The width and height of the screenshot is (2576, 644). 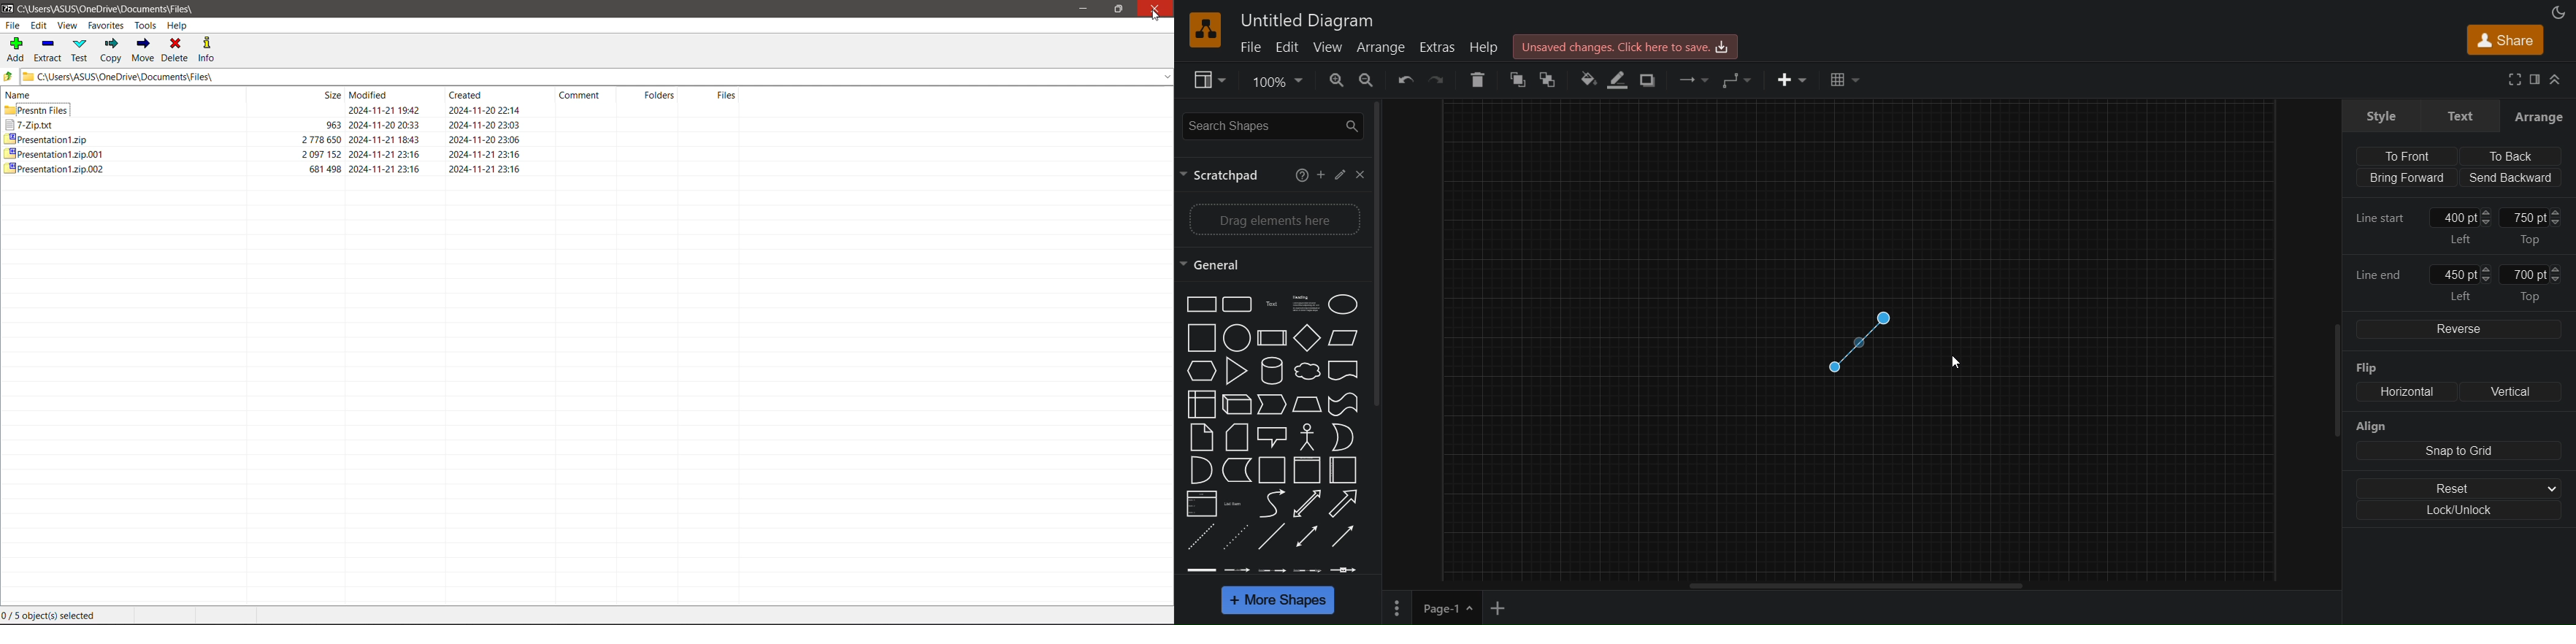 What do you see at coordinates (1251, 47) in the screenshot?
I see `file` at bounding box center [1251, 47].